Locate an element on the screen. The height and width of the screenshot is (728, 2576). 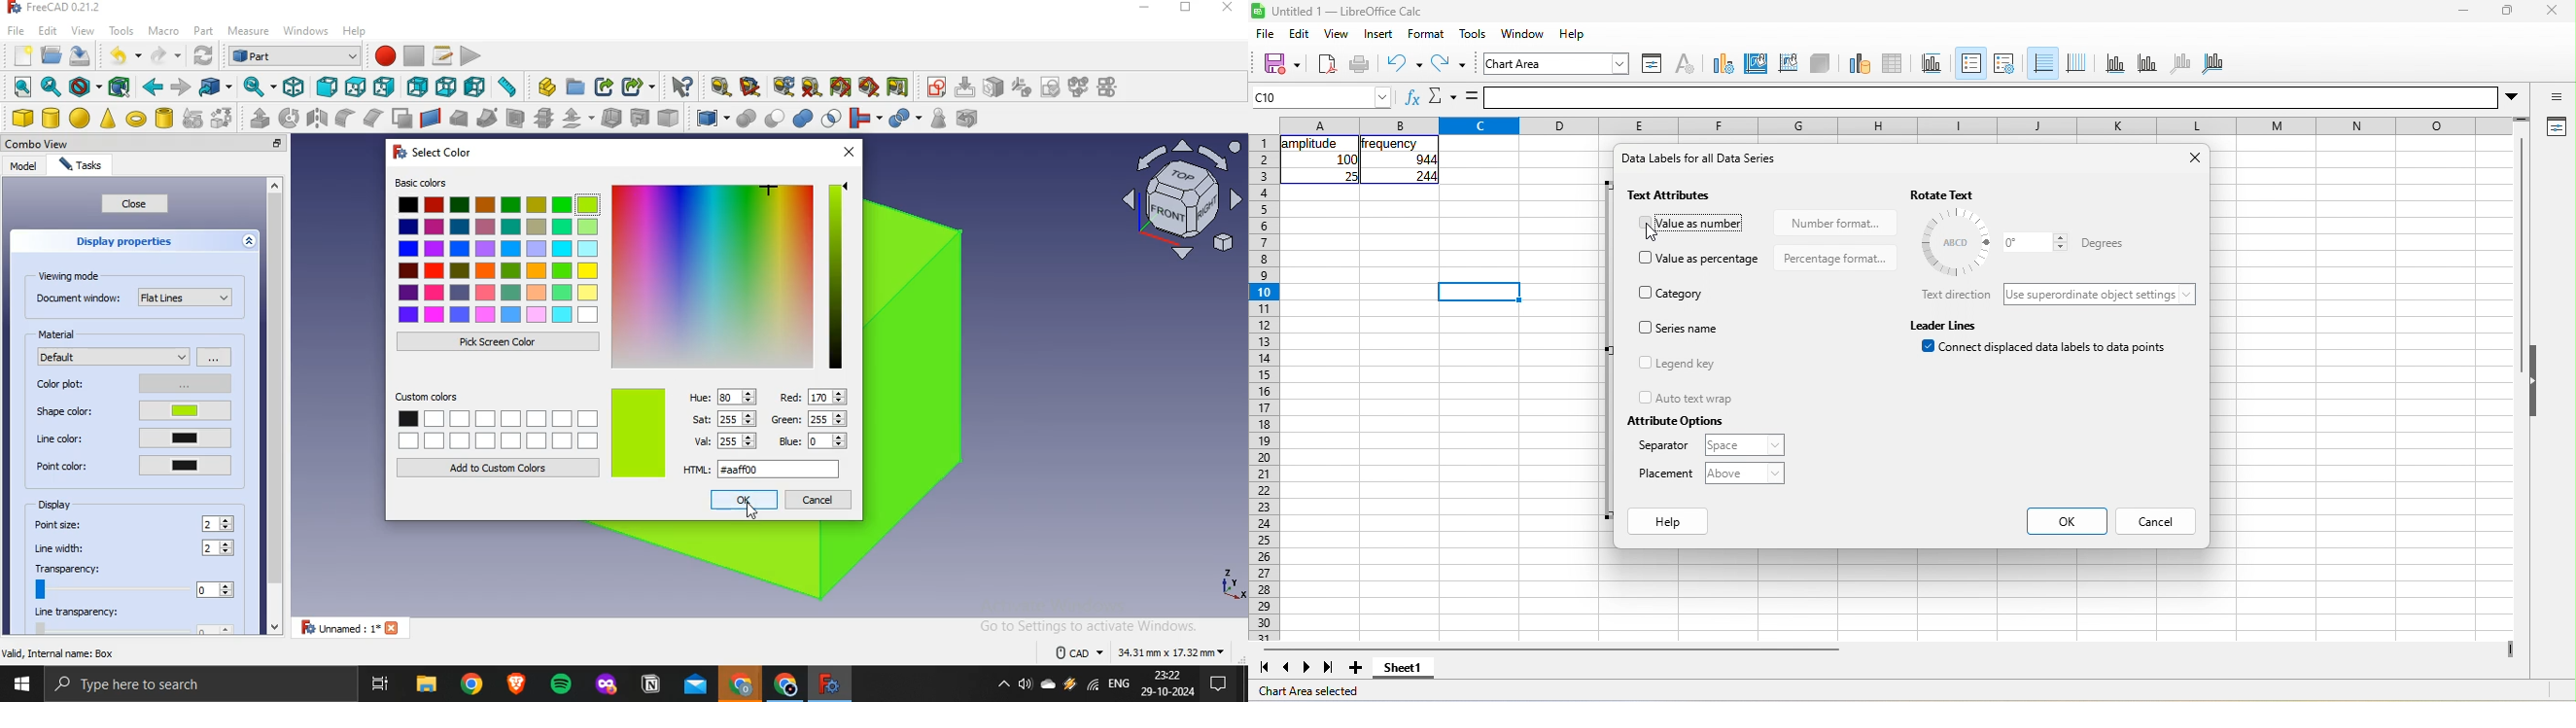
english is located at coordinates (1119, 684).